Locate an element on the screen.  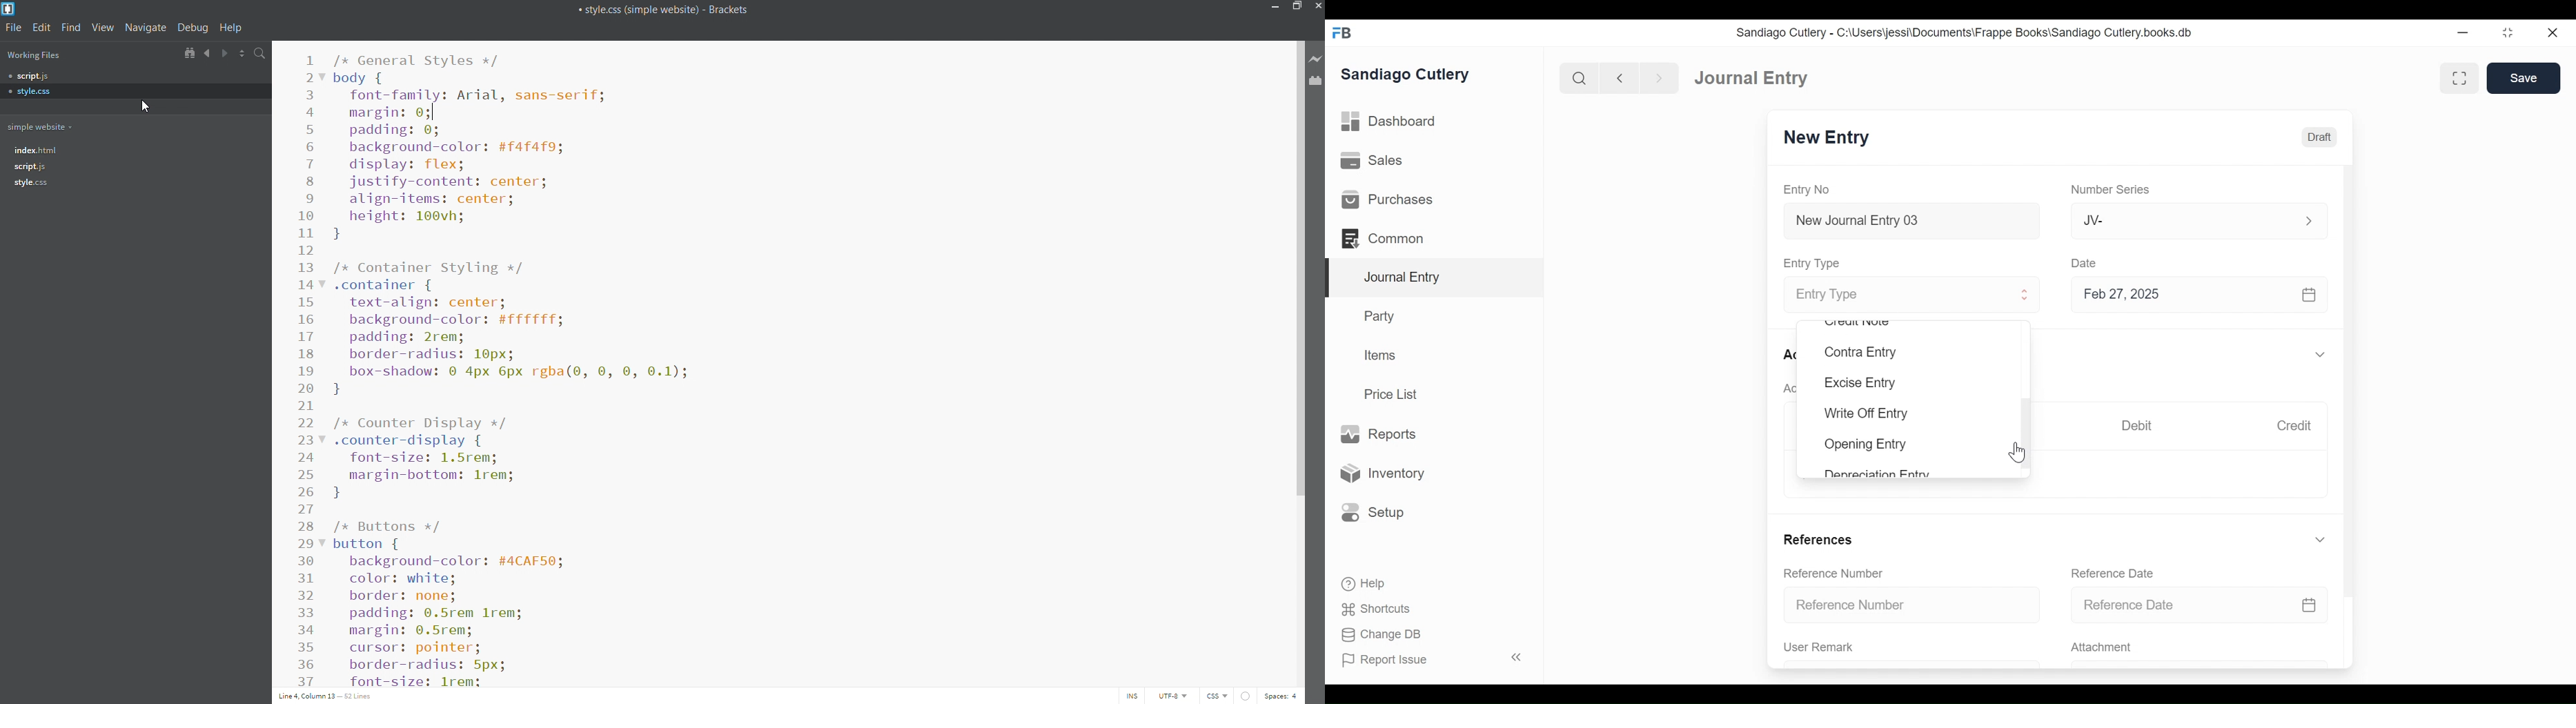
Attachment is located at coordinates (2101, 649).